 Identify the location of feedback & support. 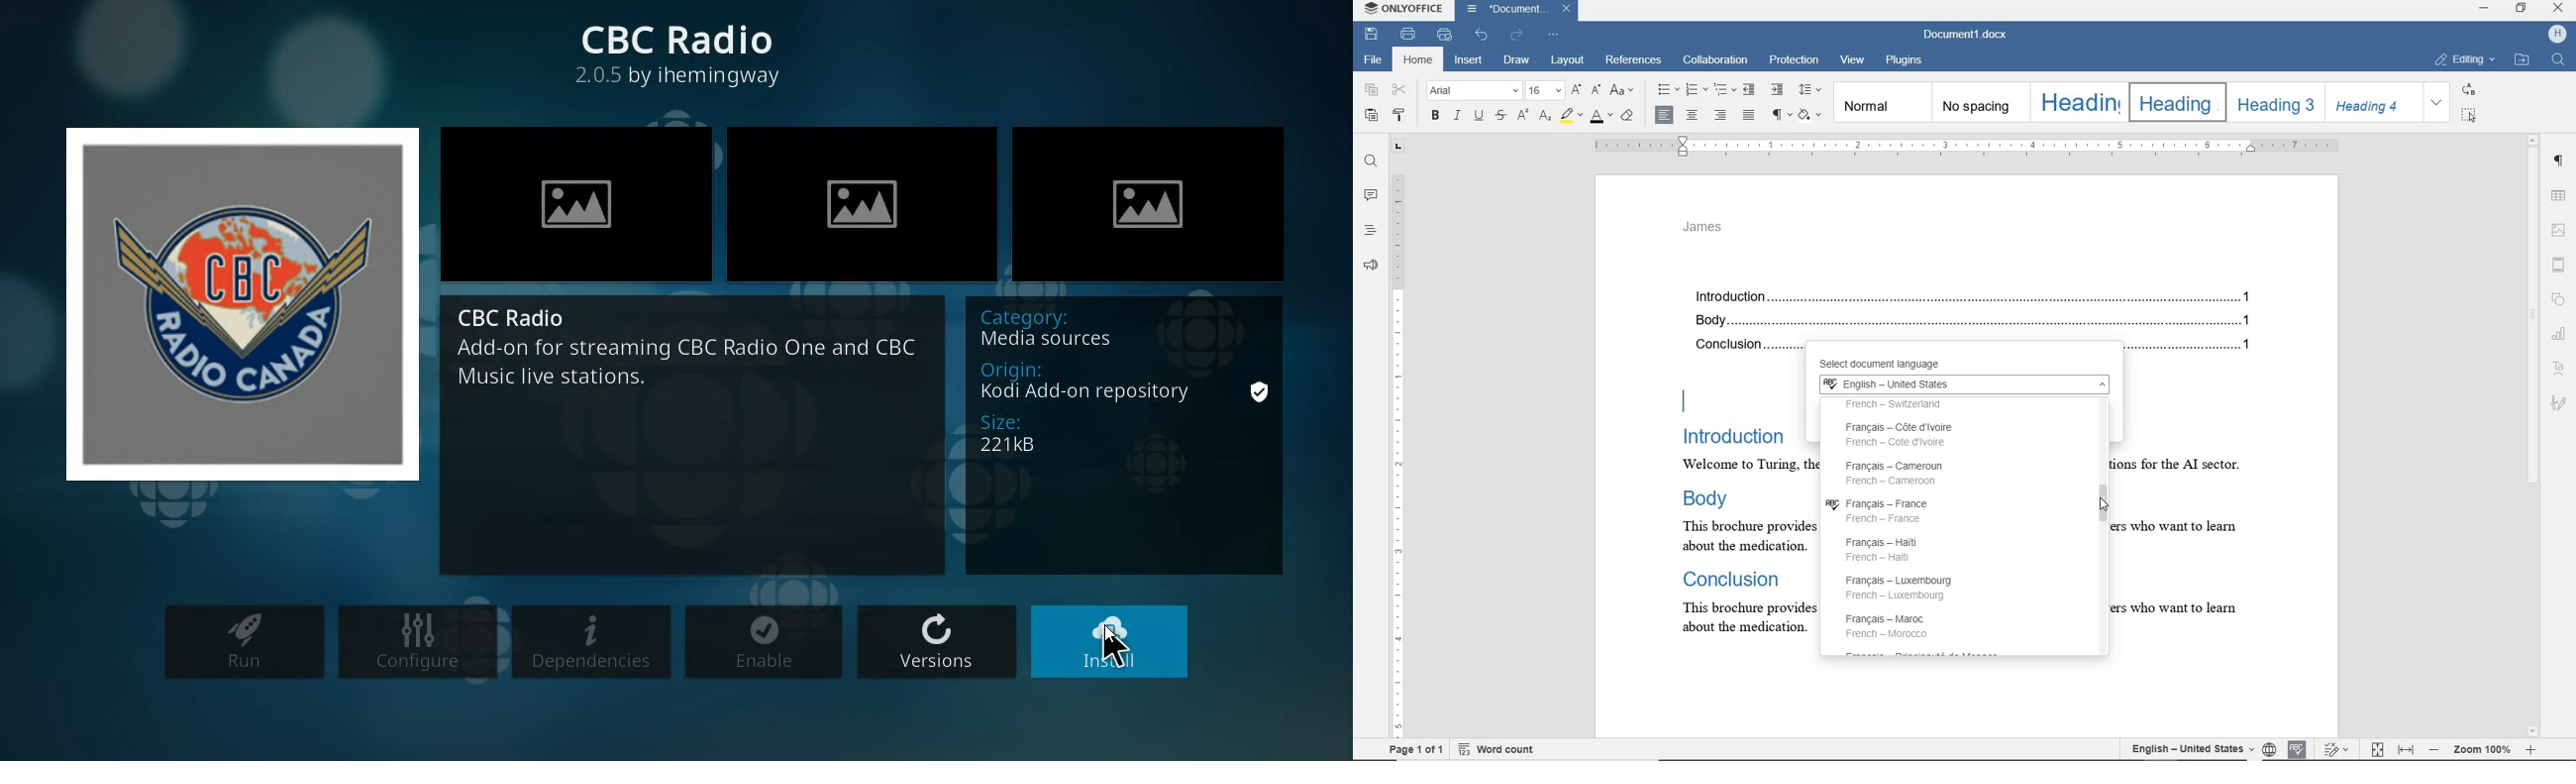
(1369, 265).